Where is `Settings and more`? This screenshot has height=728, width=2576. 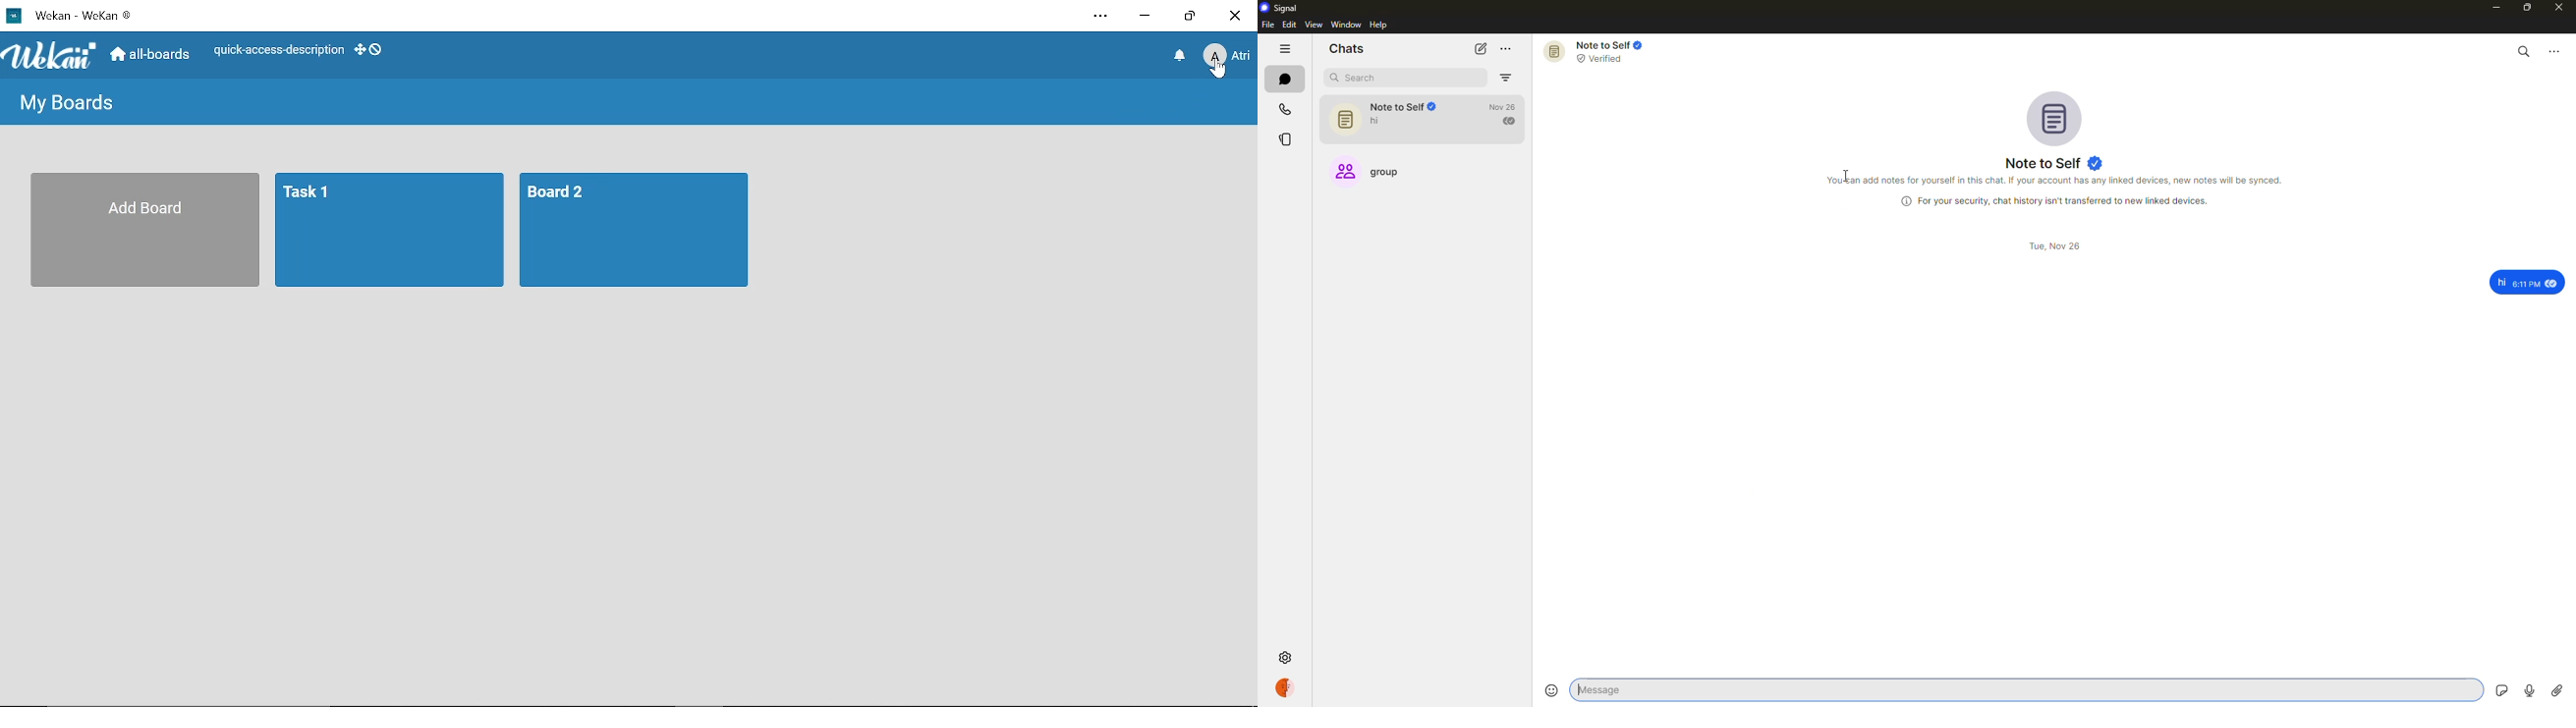
Settings and more is located at coordinates (1099, 17).